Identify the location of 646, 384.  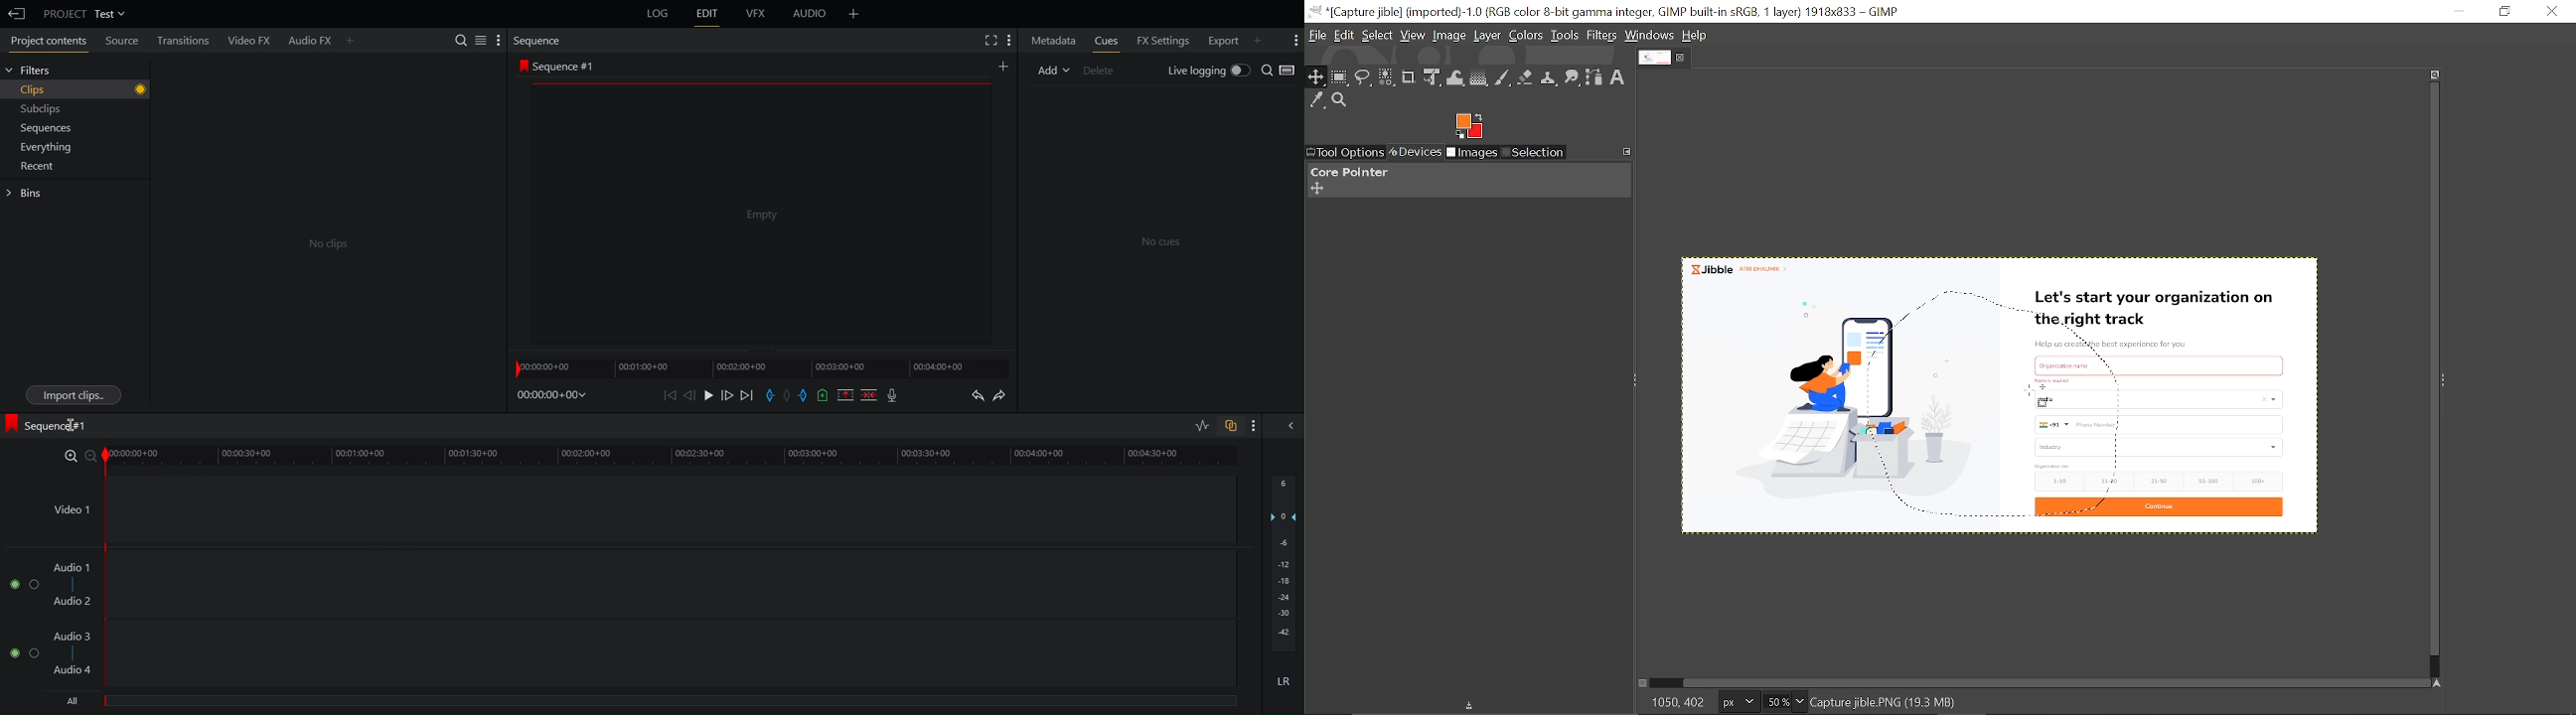
(1678, 701).